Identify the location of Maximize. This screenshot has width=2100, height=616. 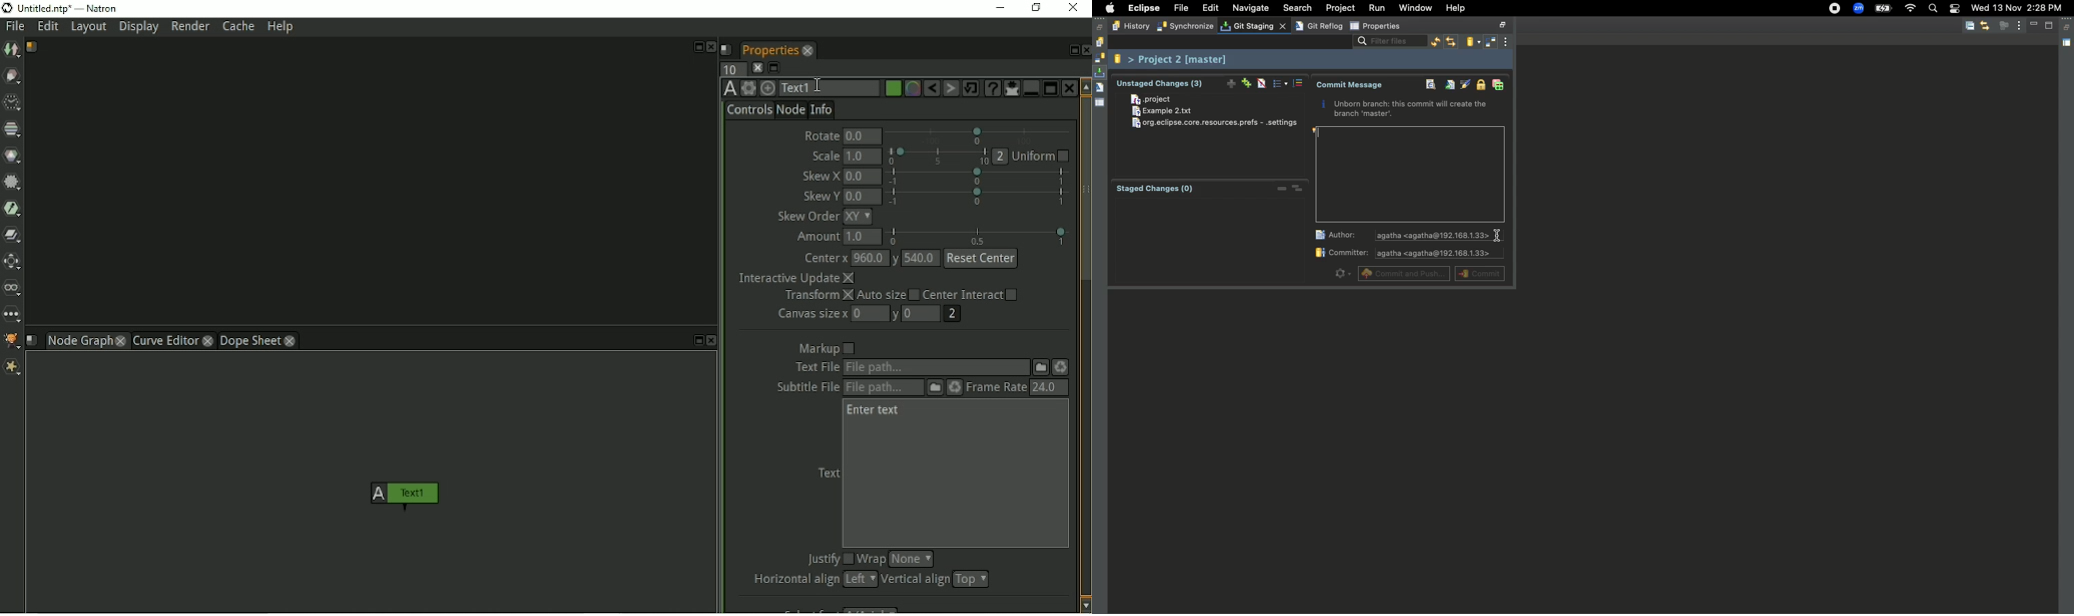
(1050, 87).